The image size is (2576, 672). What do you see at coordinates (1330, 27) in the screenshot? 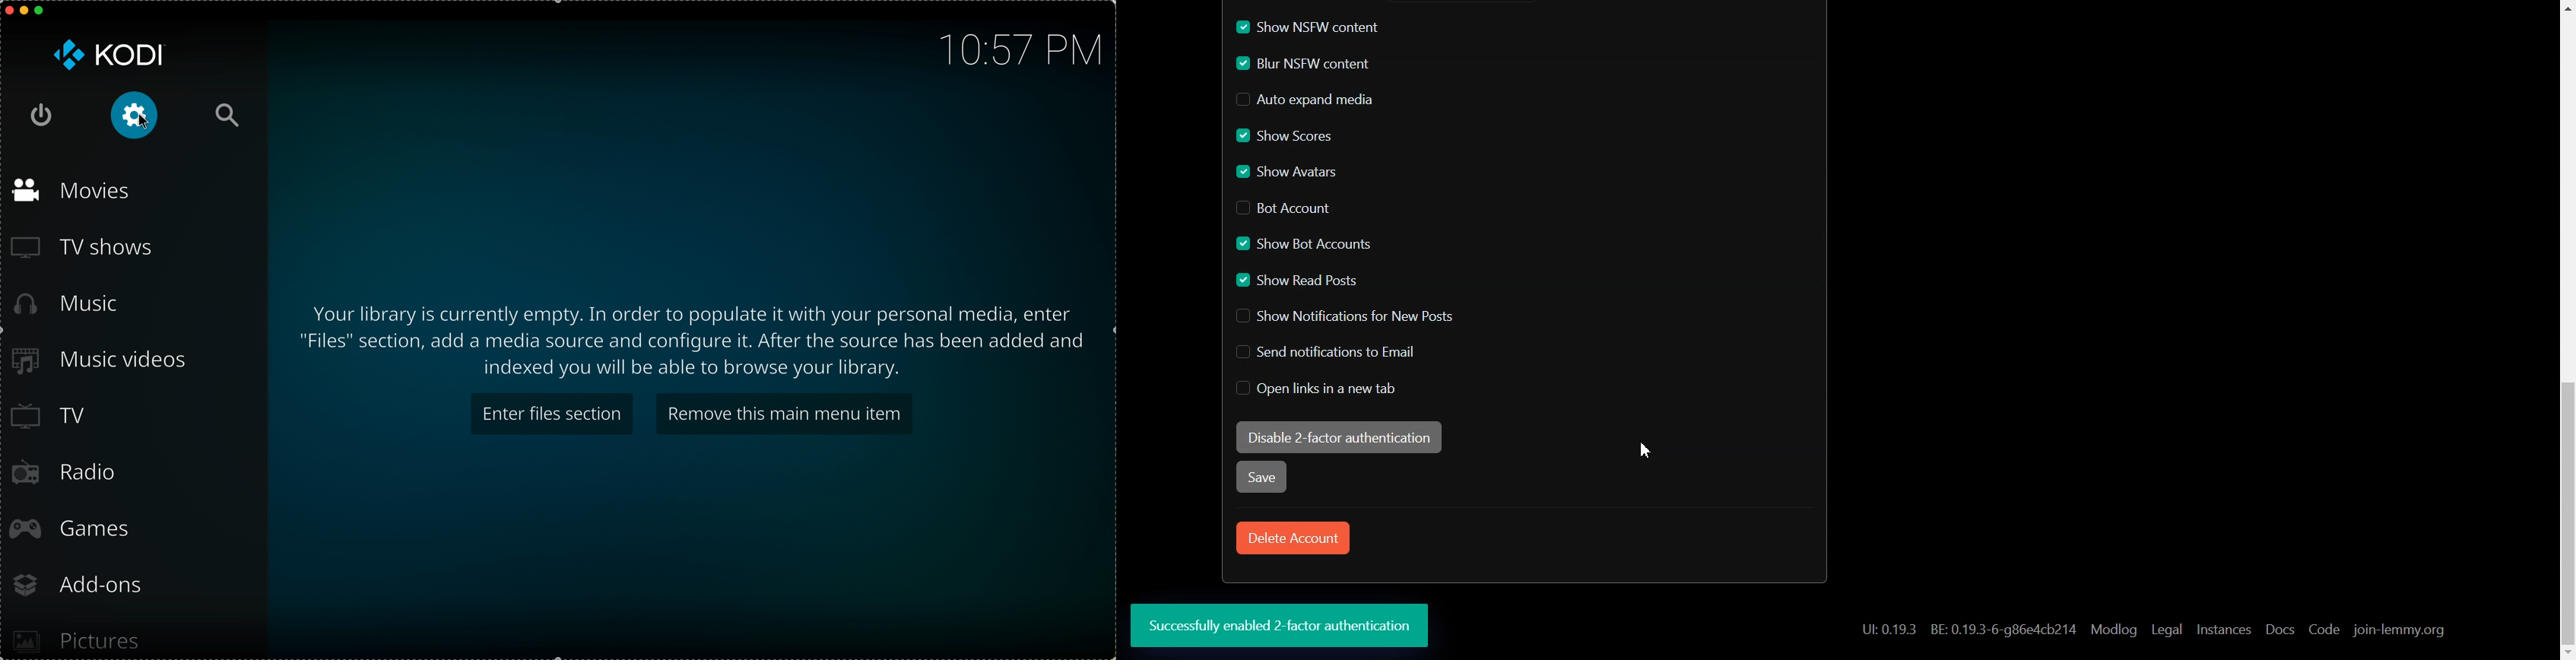
I see `Enable Show NSFW content` at bounding box center [1330, 27].